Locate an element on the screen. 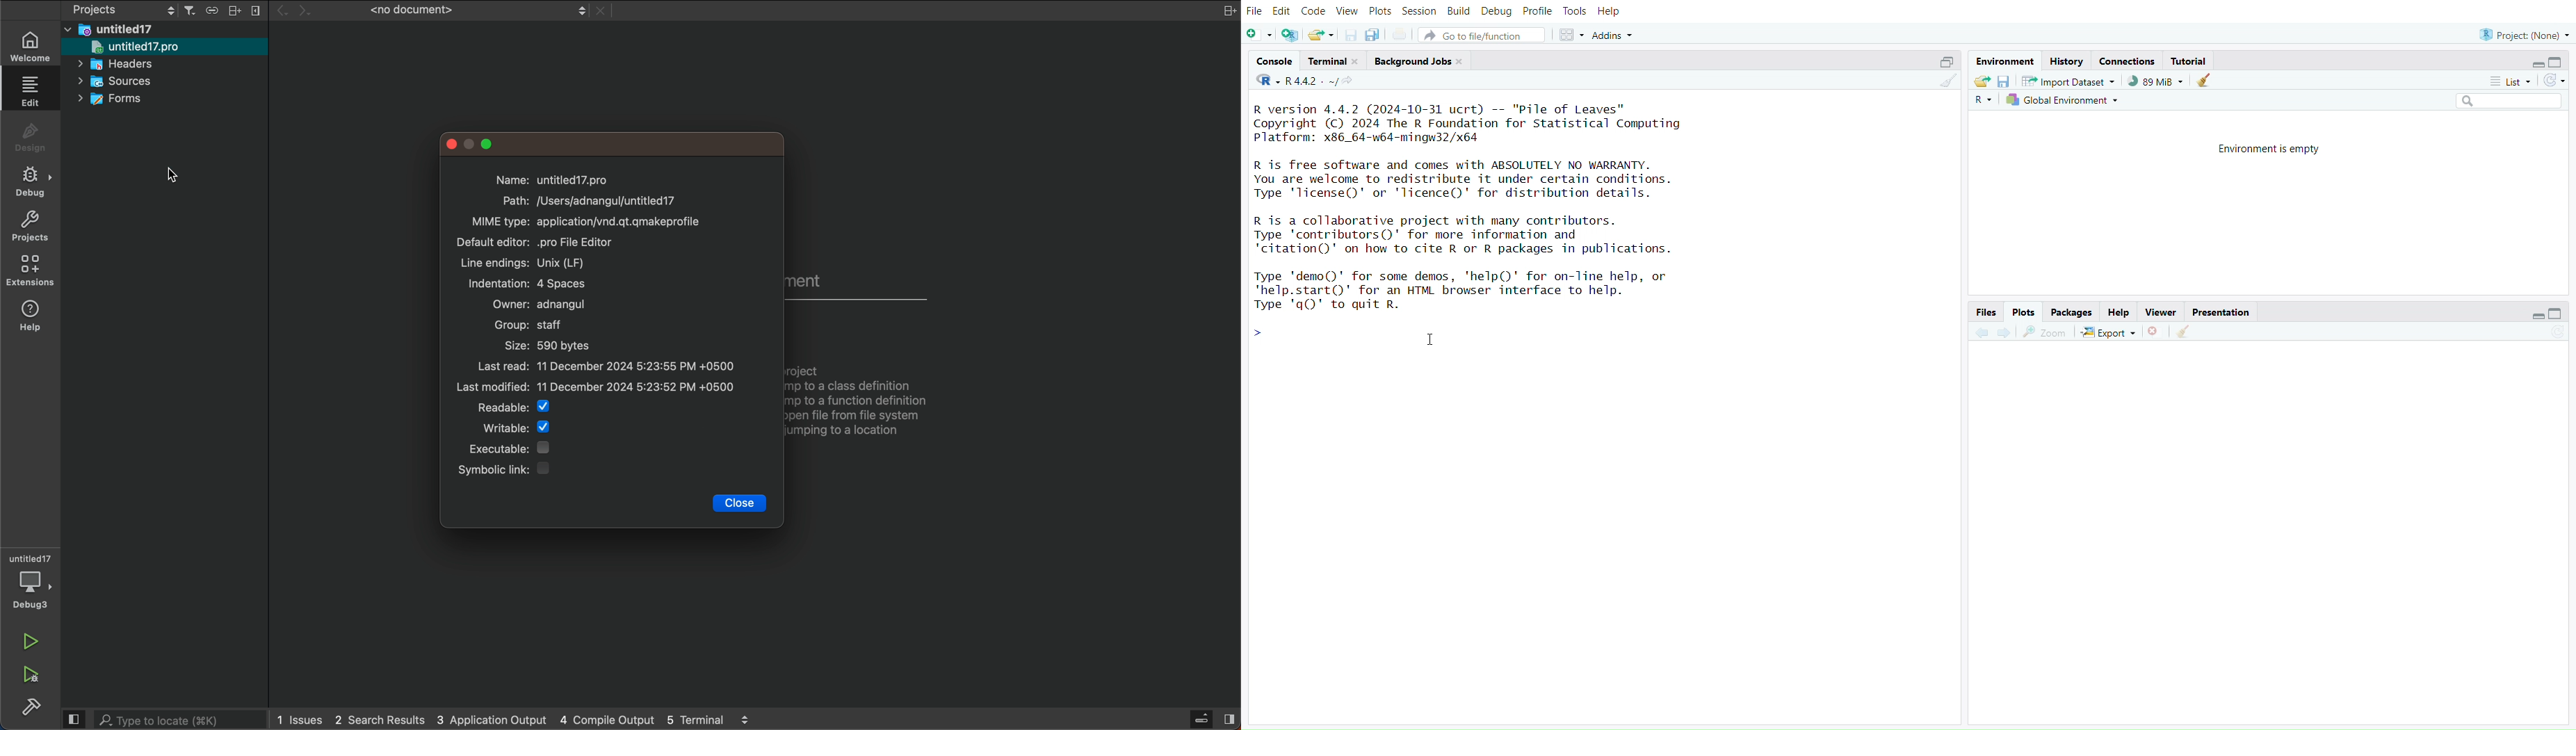 This screenshot has height=756, width=2576. Packages is located at coordinates (2073, 310).